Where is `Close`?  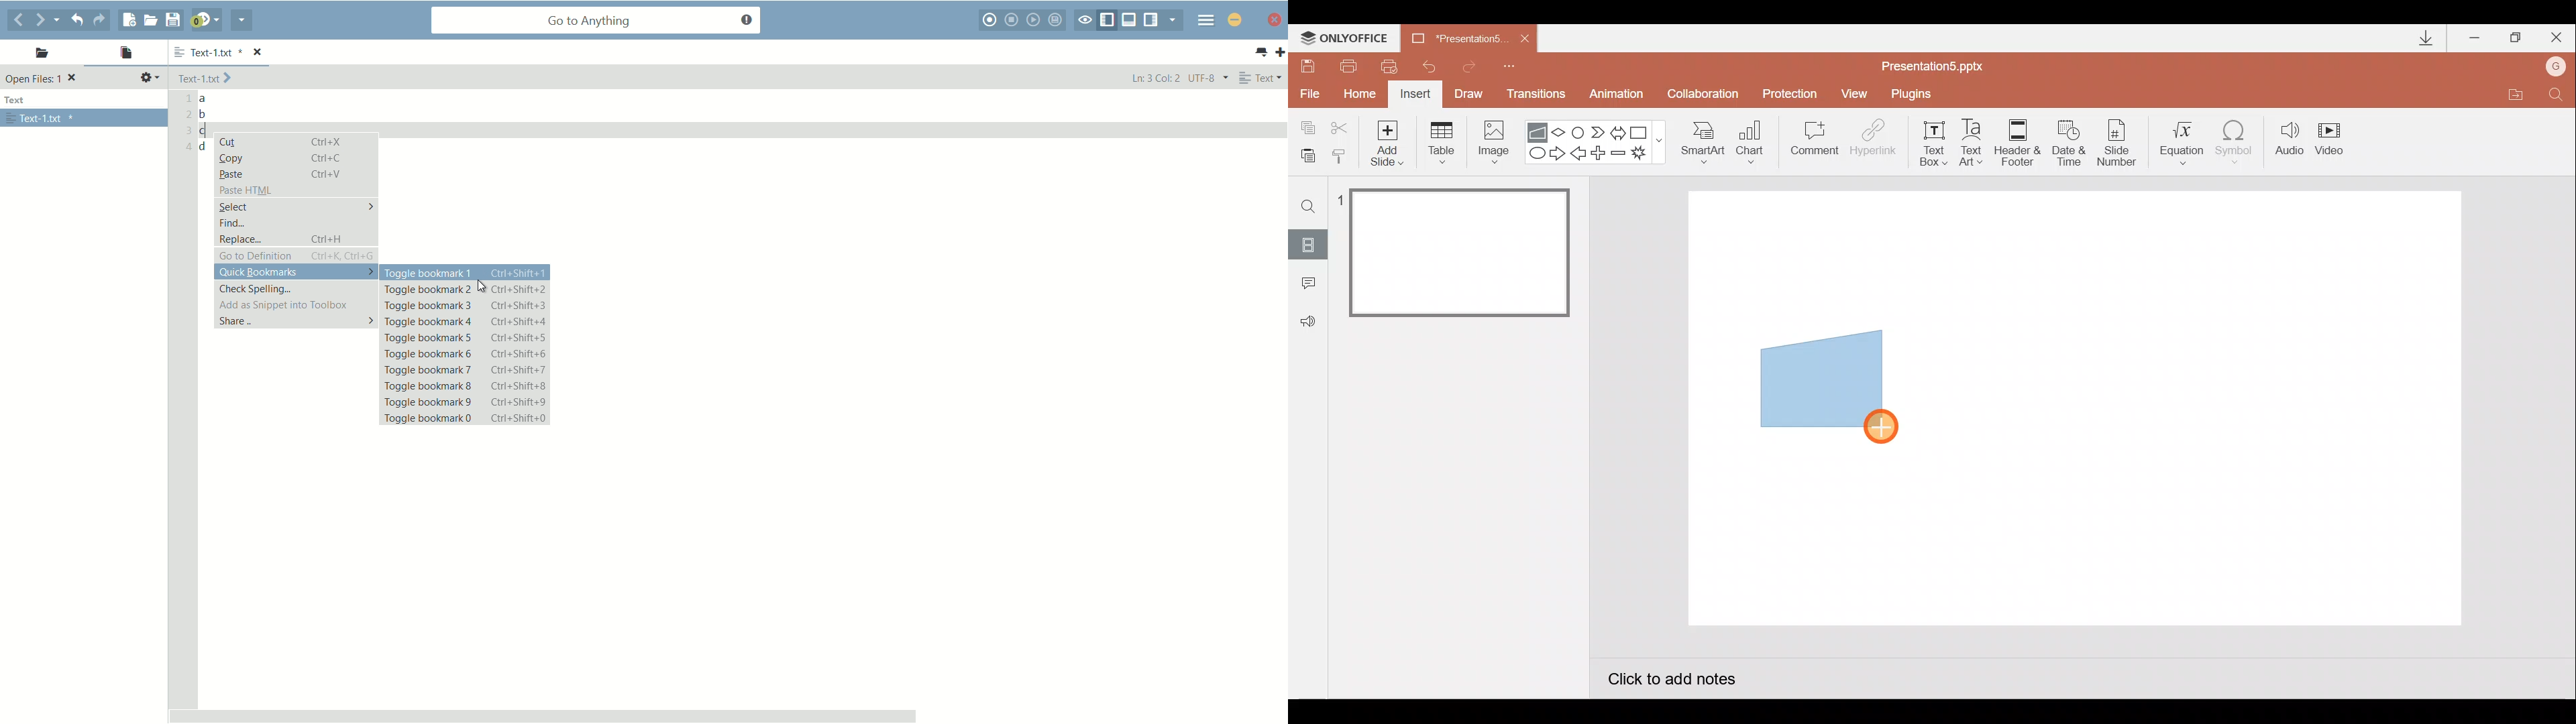
Close is located at coordinates (2557, 40).